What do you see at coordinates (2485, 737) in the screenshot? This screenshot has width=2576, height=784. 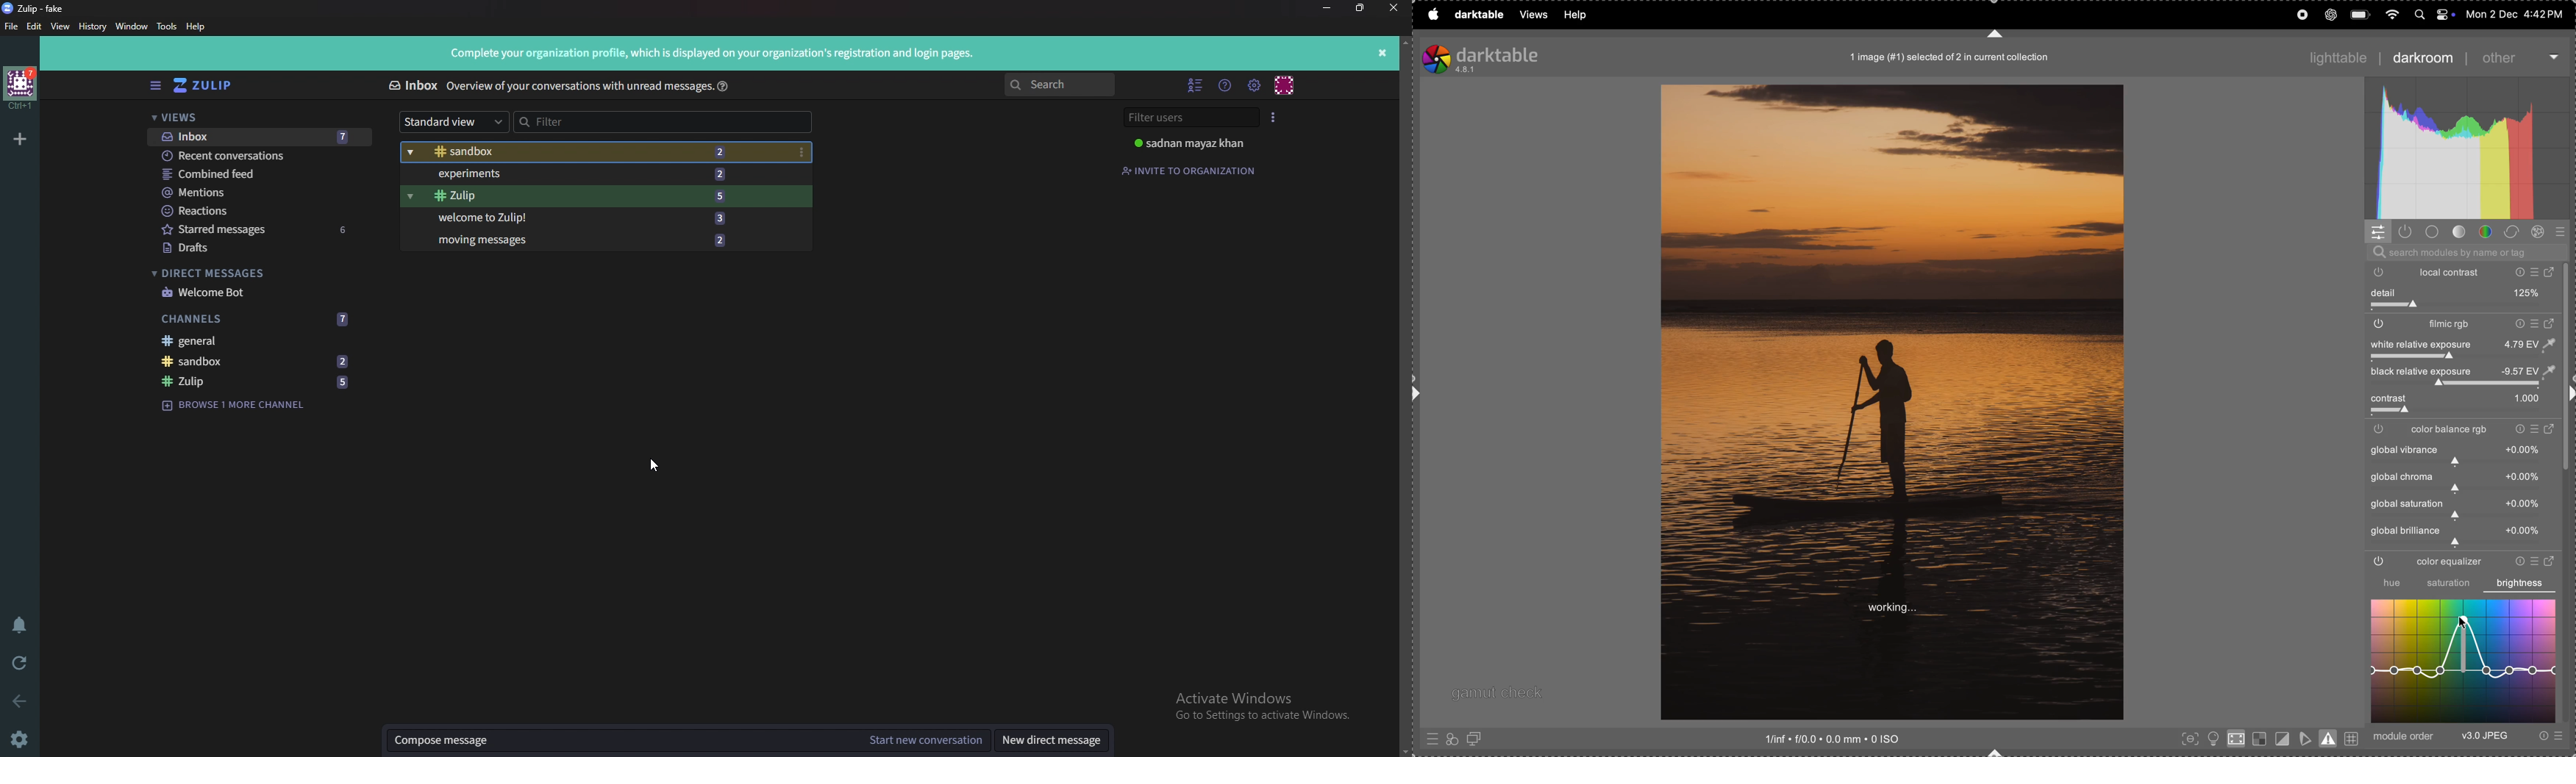 I see `v3 jpeg` at bounding box center [2485, 737].